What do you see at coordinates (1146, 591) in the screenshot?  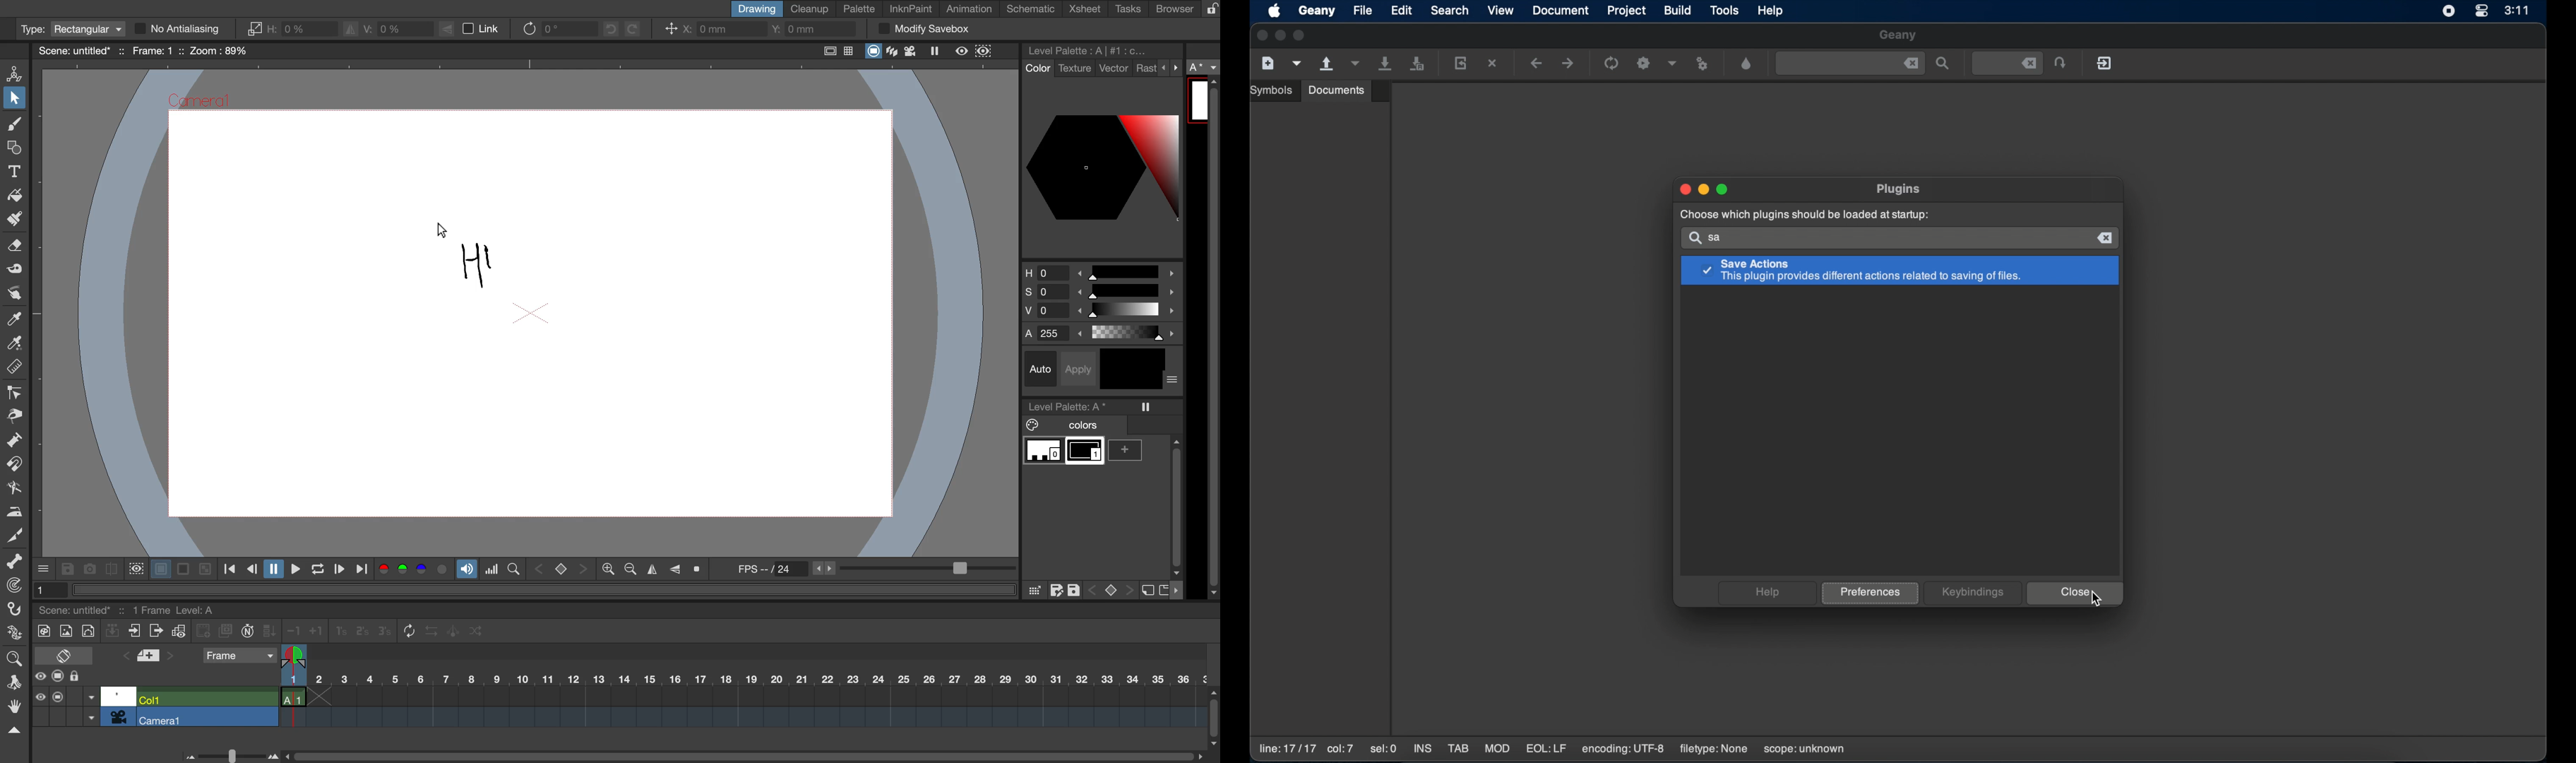 I see `new style` at bounding box center [1146, 591].